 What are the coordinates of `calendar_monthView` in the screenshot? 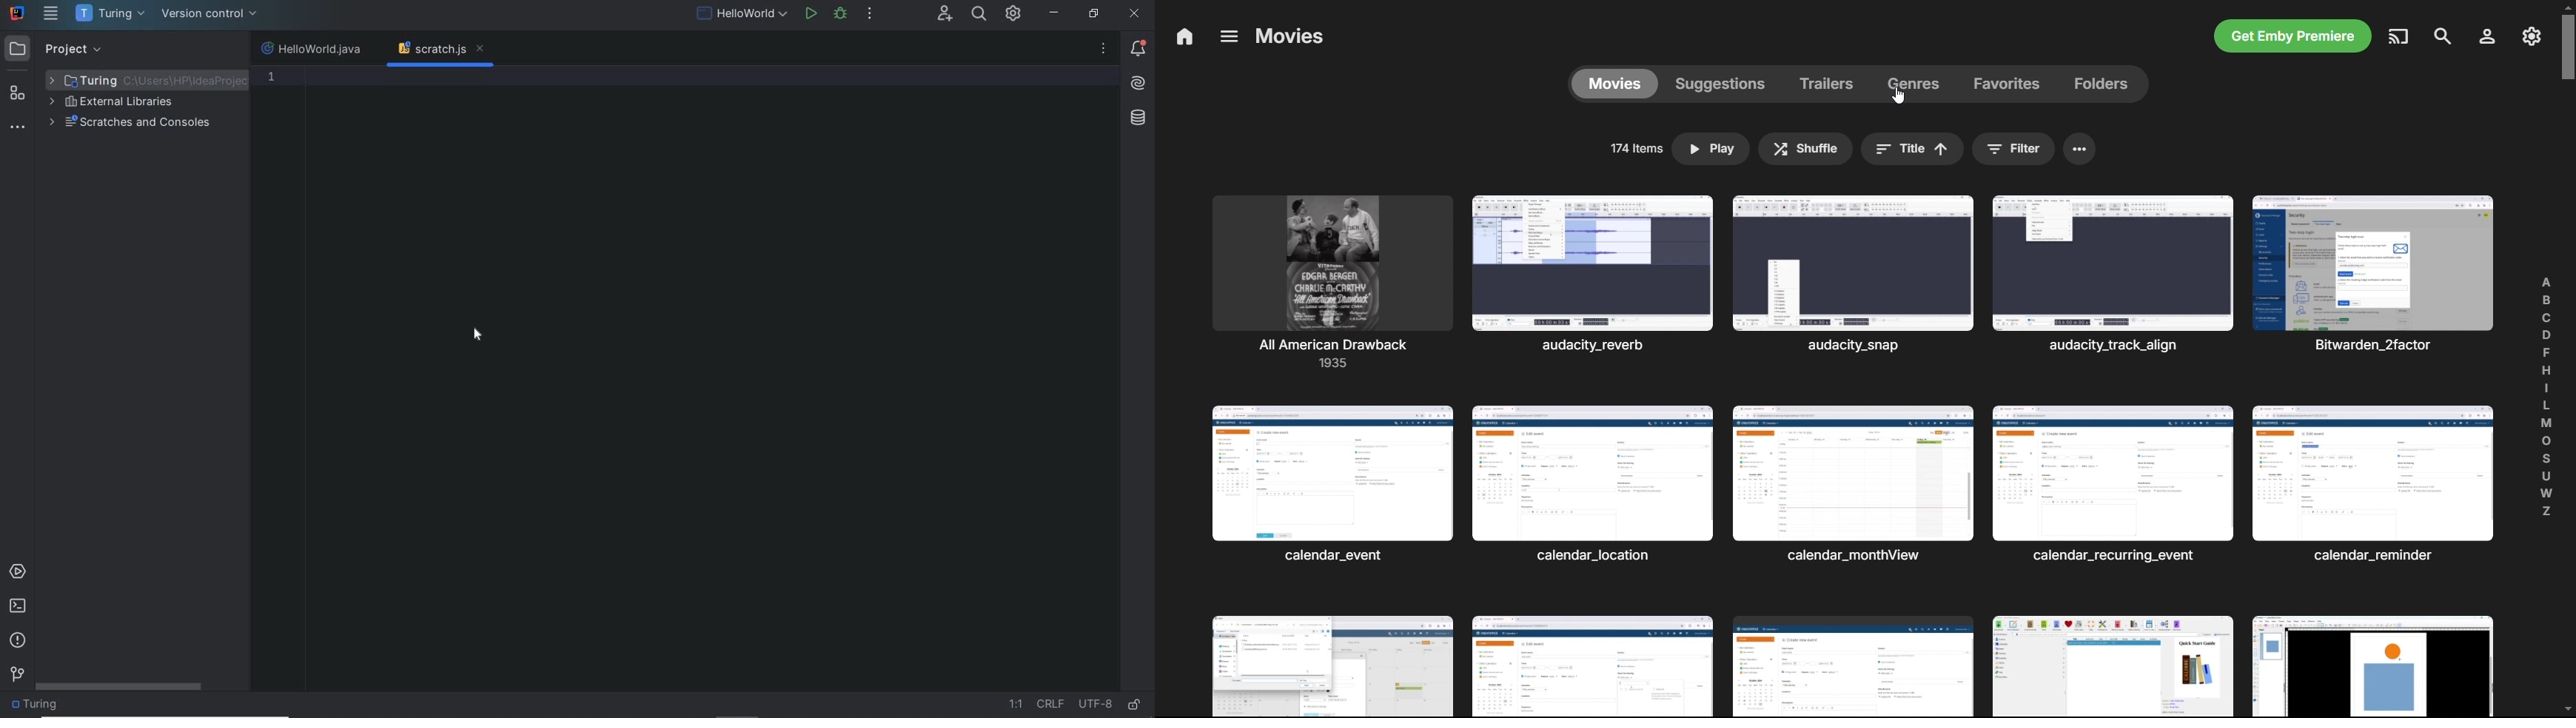 It's located at (1854, 487).